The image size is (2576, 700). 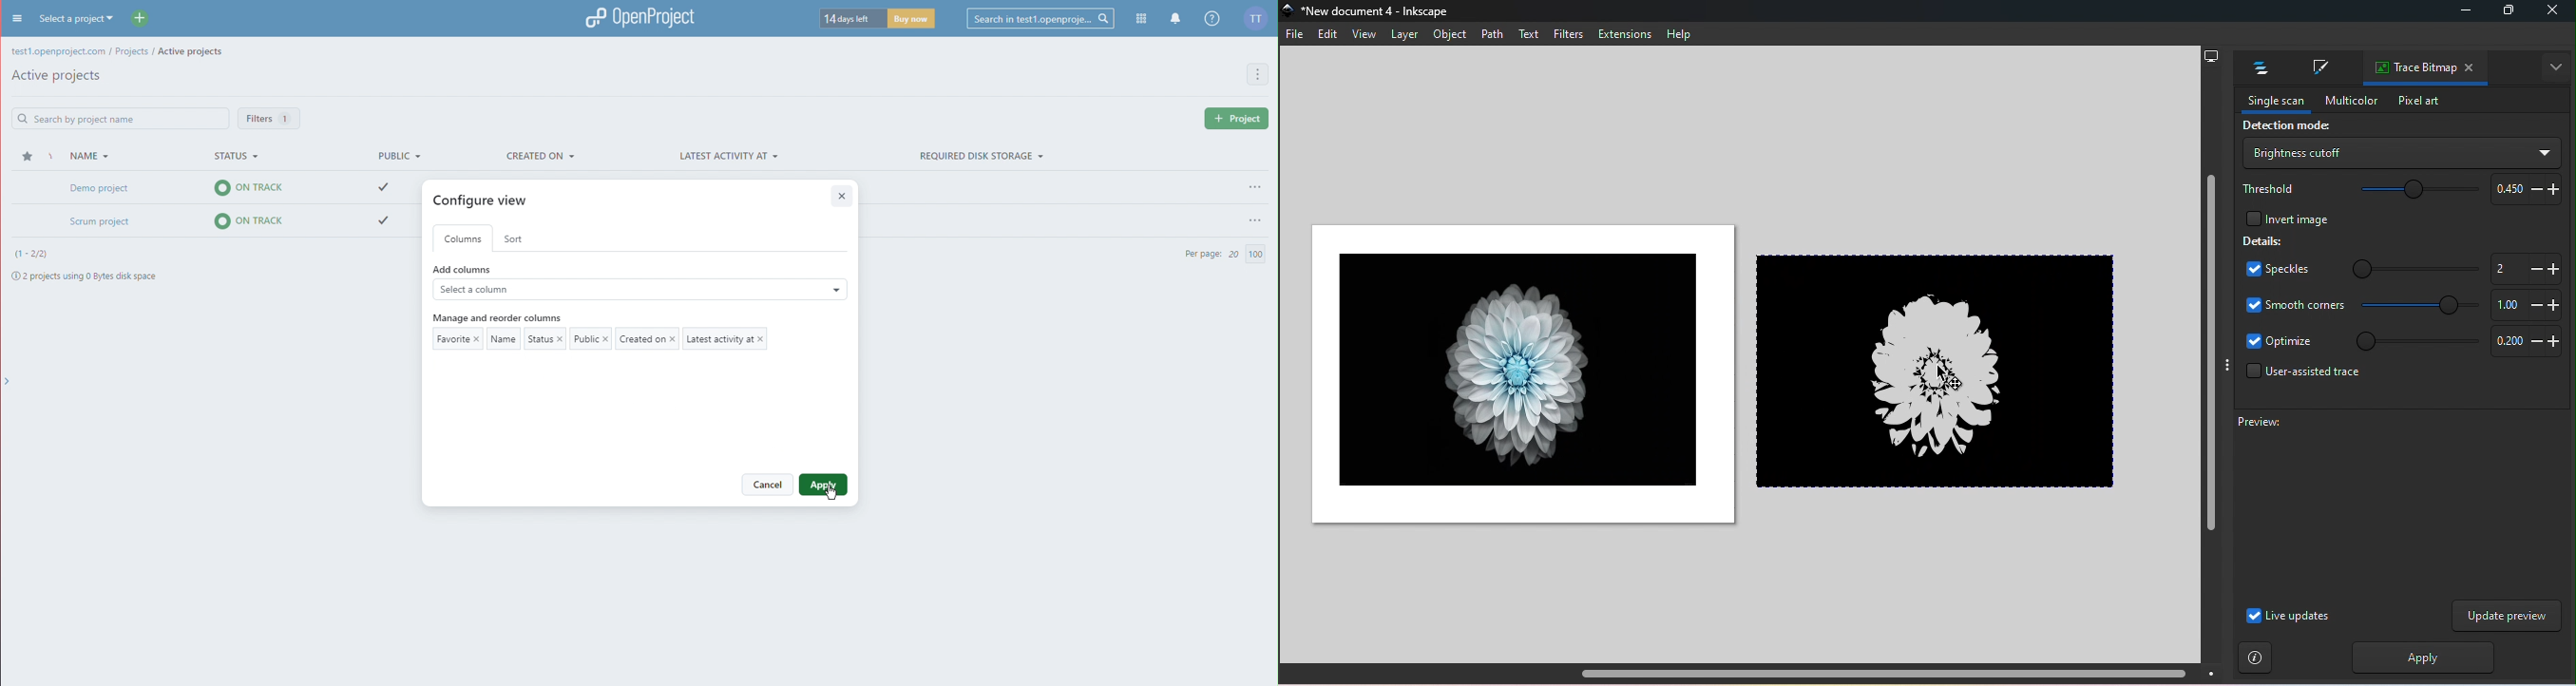 What do you see at coordinates (269, 116) in the screenshot?
I see `Filters` at bounding box center [269, 116].